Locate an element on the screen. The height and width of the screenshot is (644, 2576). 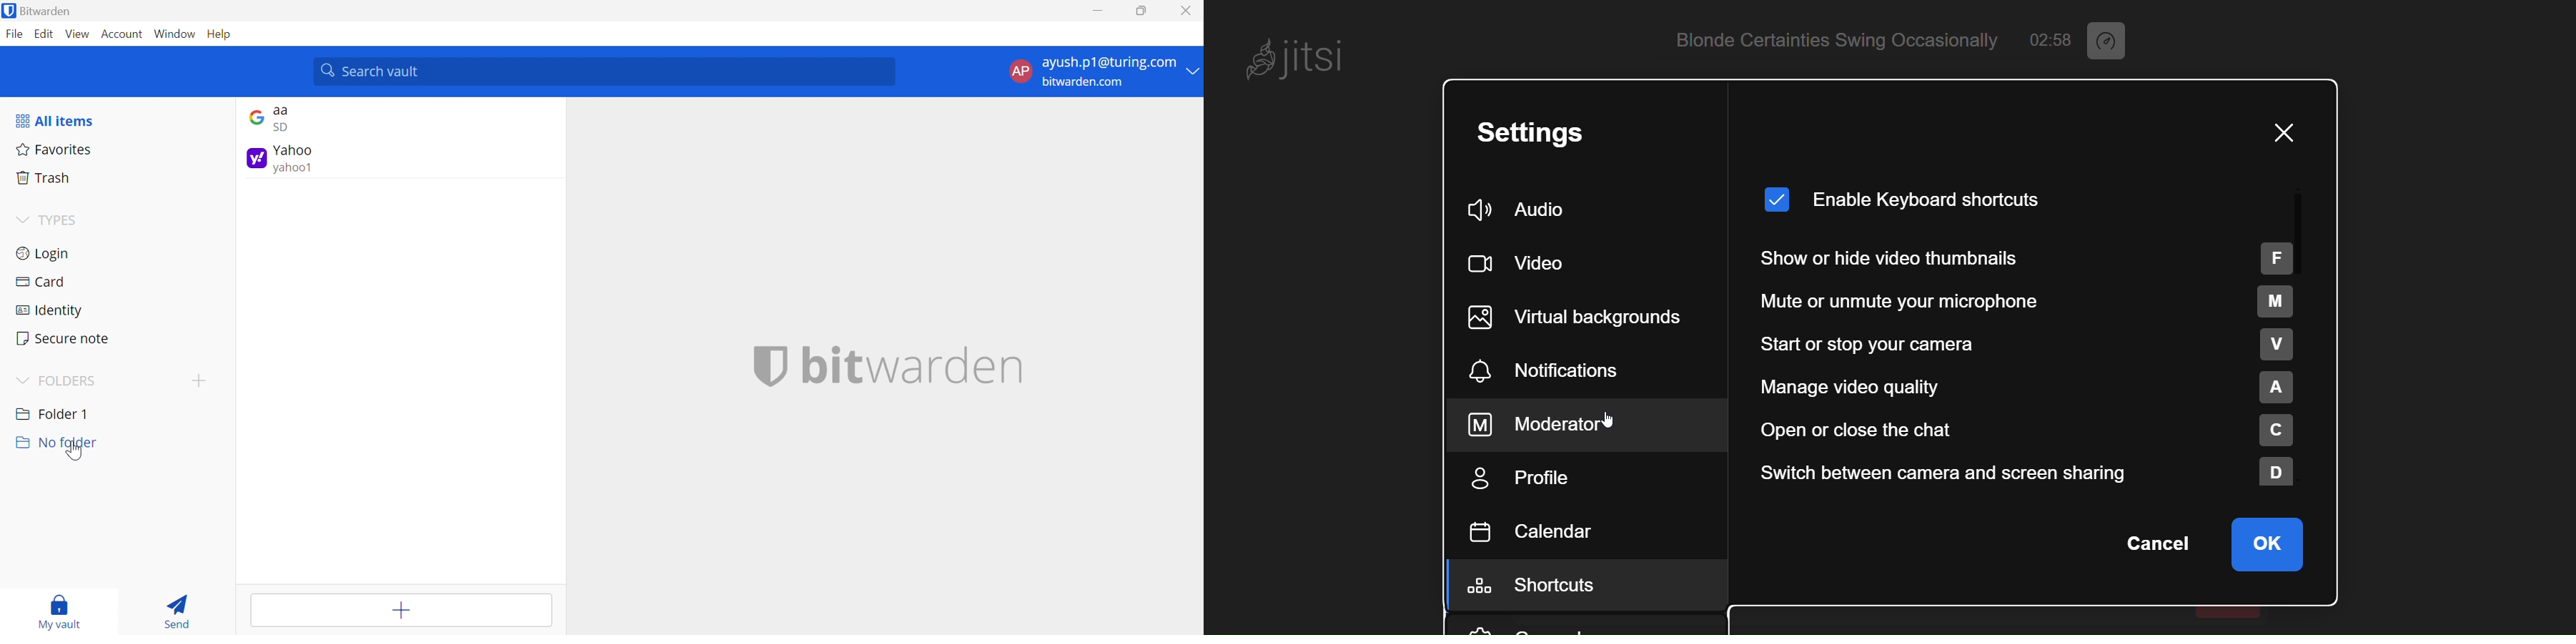
yahoo login entry is located at coordinates (381, 161).